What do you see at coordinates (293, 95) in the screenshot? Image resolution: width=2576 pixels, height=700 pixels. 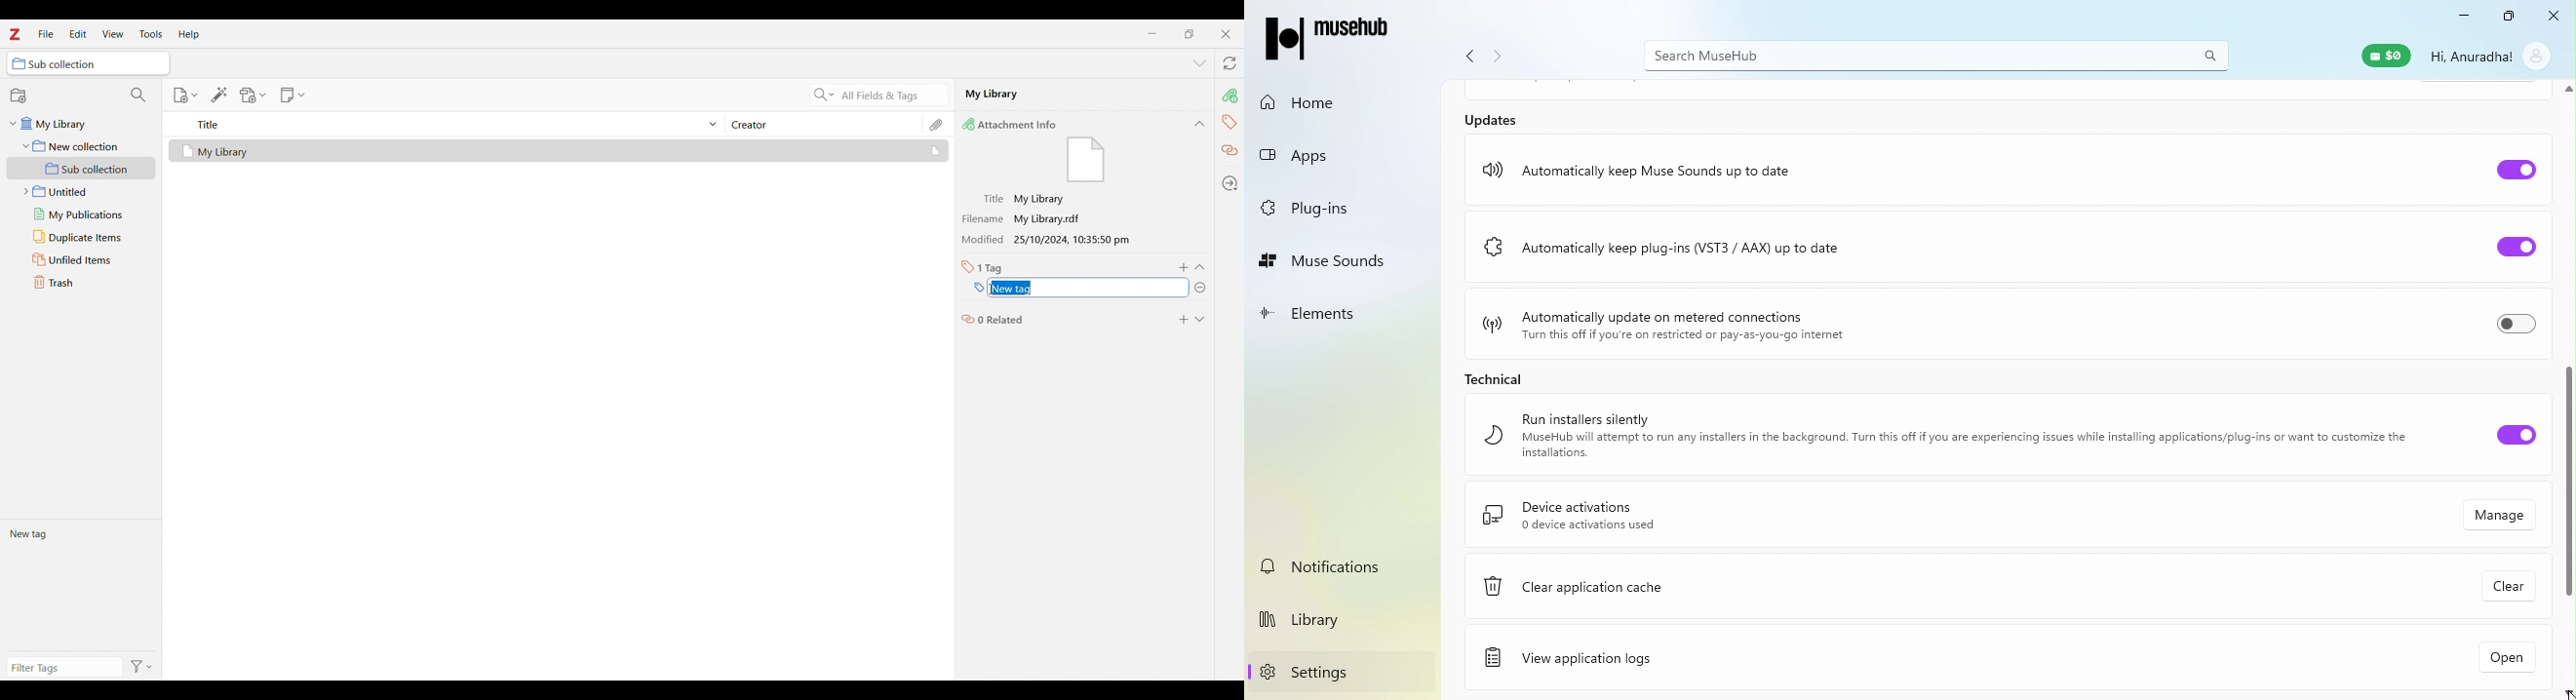 I see `New note options` at bounding box center [293, 95].